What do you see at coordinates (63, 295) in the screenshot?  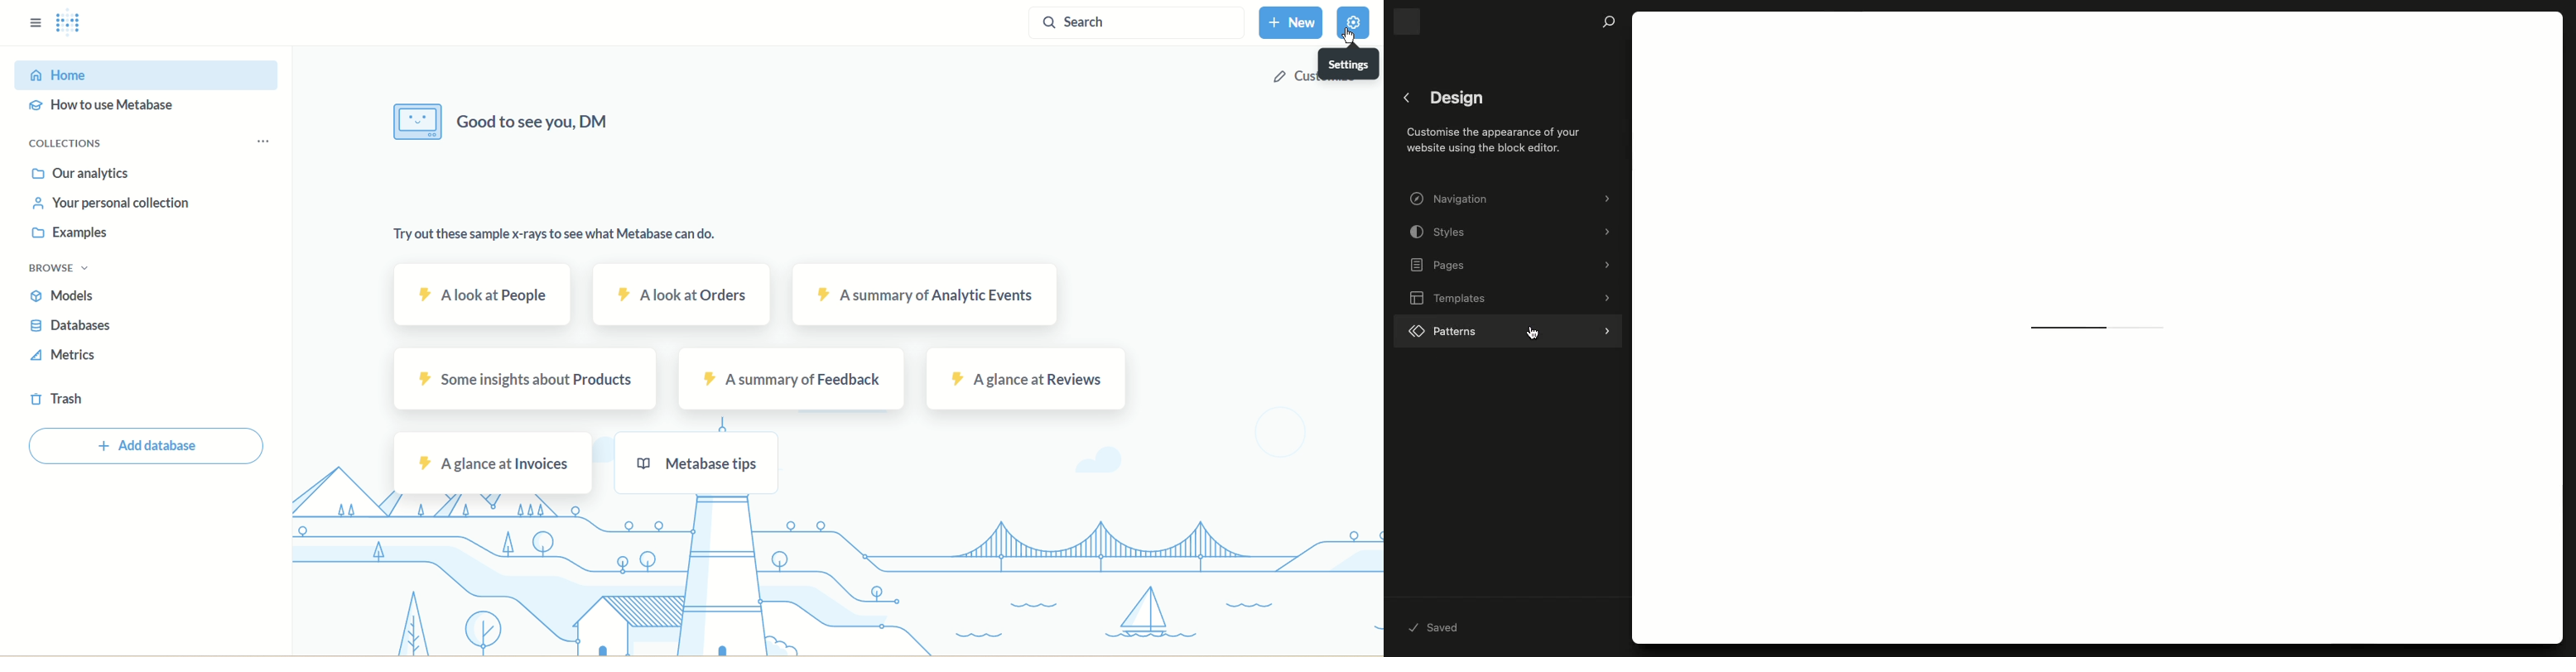 I see `models` at bounding box center [63, 295].